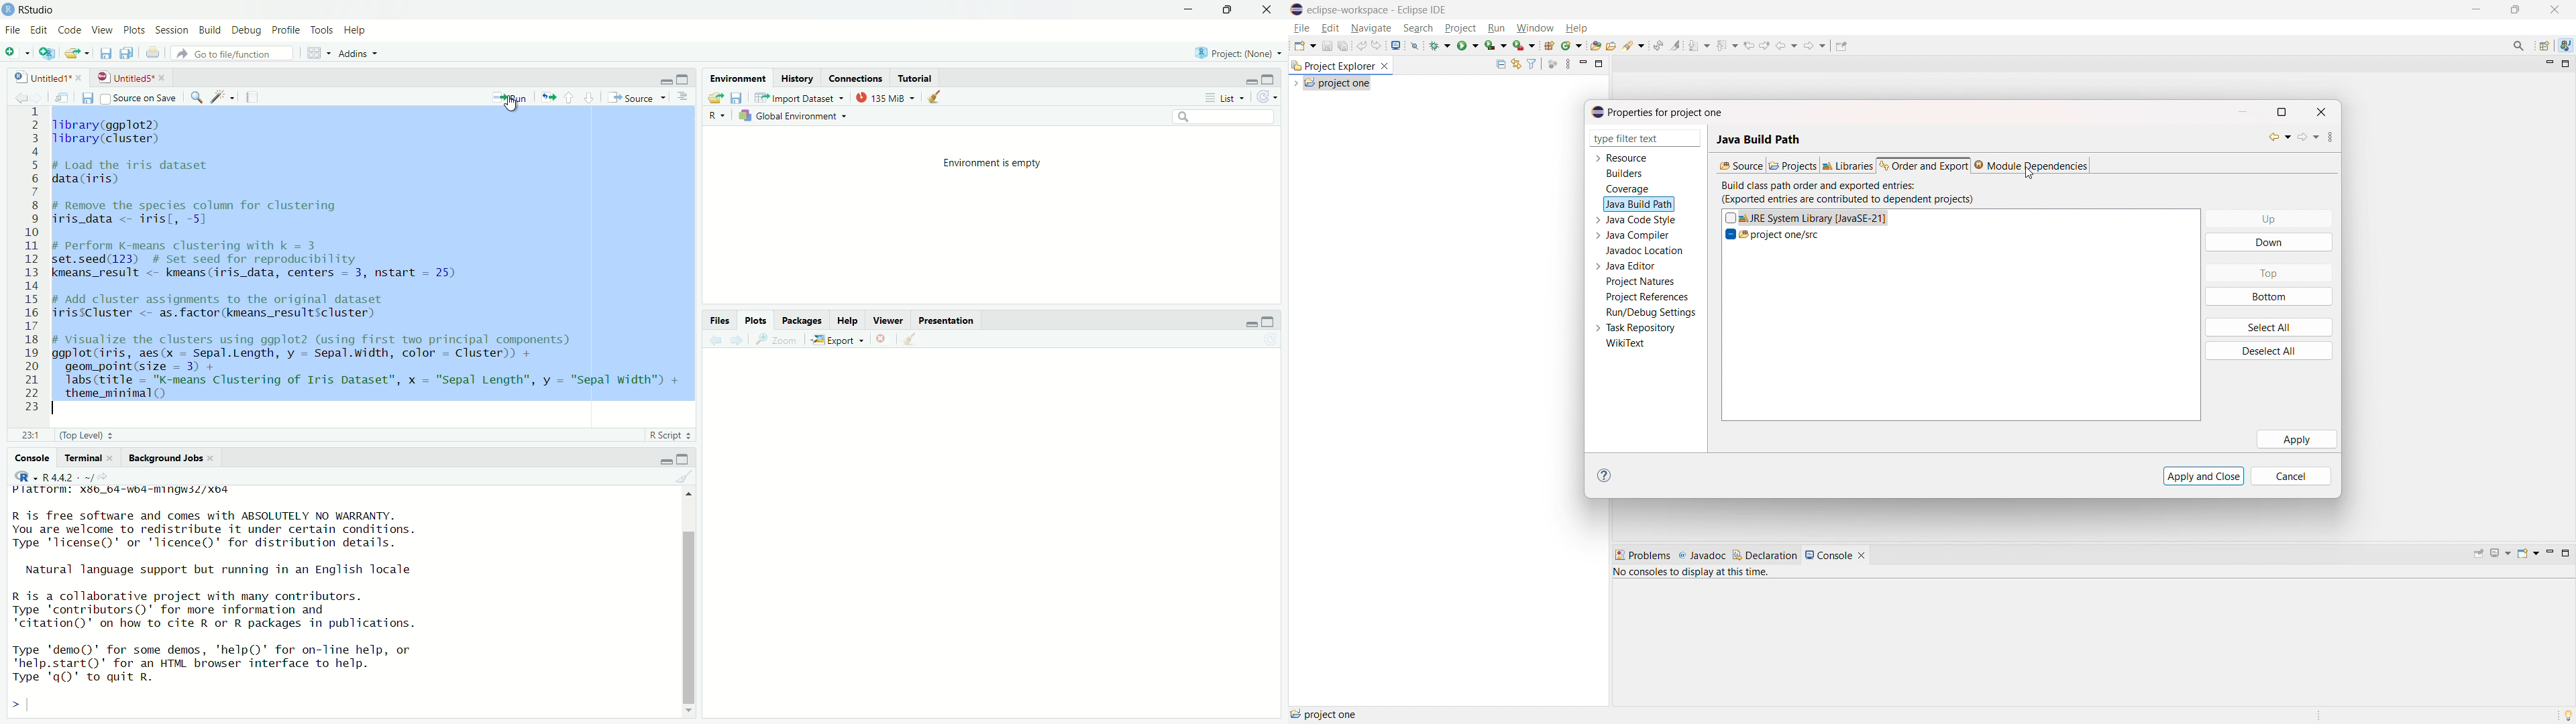 The image size is (2576, 728). Describe the element at coordinates (663, 459) in the screenshot. I see `minimize` at that location.